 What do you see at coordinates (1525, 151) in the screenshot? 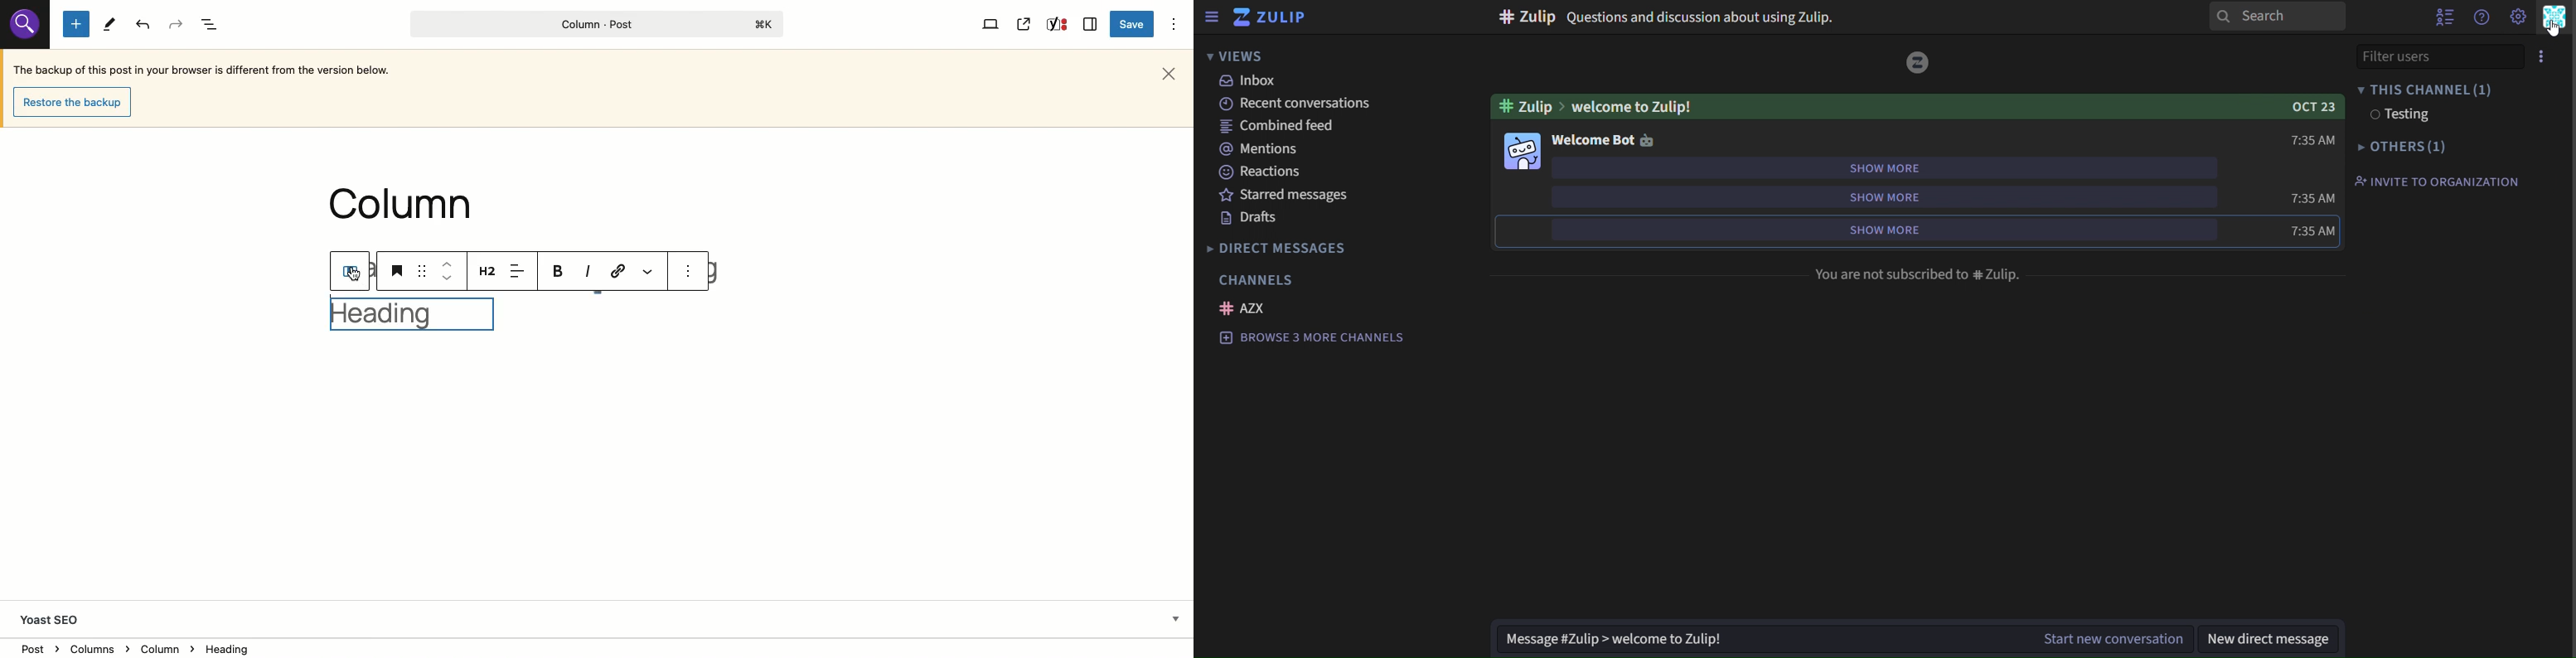
I see `image` at bounding box center [1525, 151].